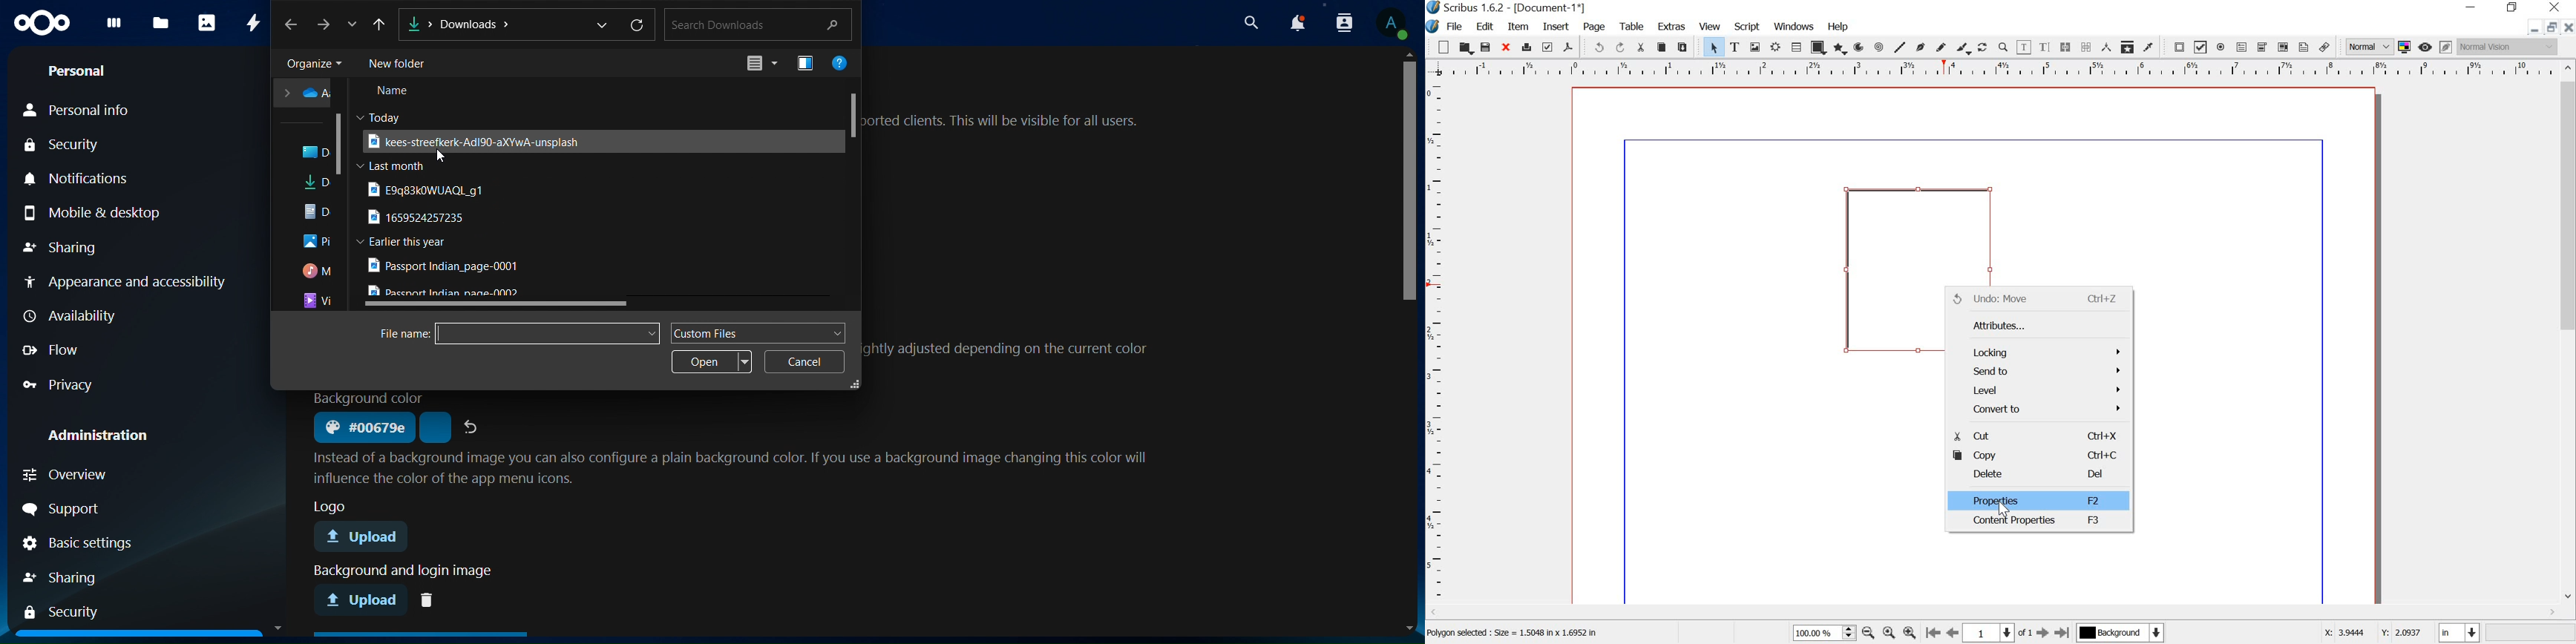 The height and width of the screenshot is (644, 2576). I want to click on link text frames, so click(2066, 47).